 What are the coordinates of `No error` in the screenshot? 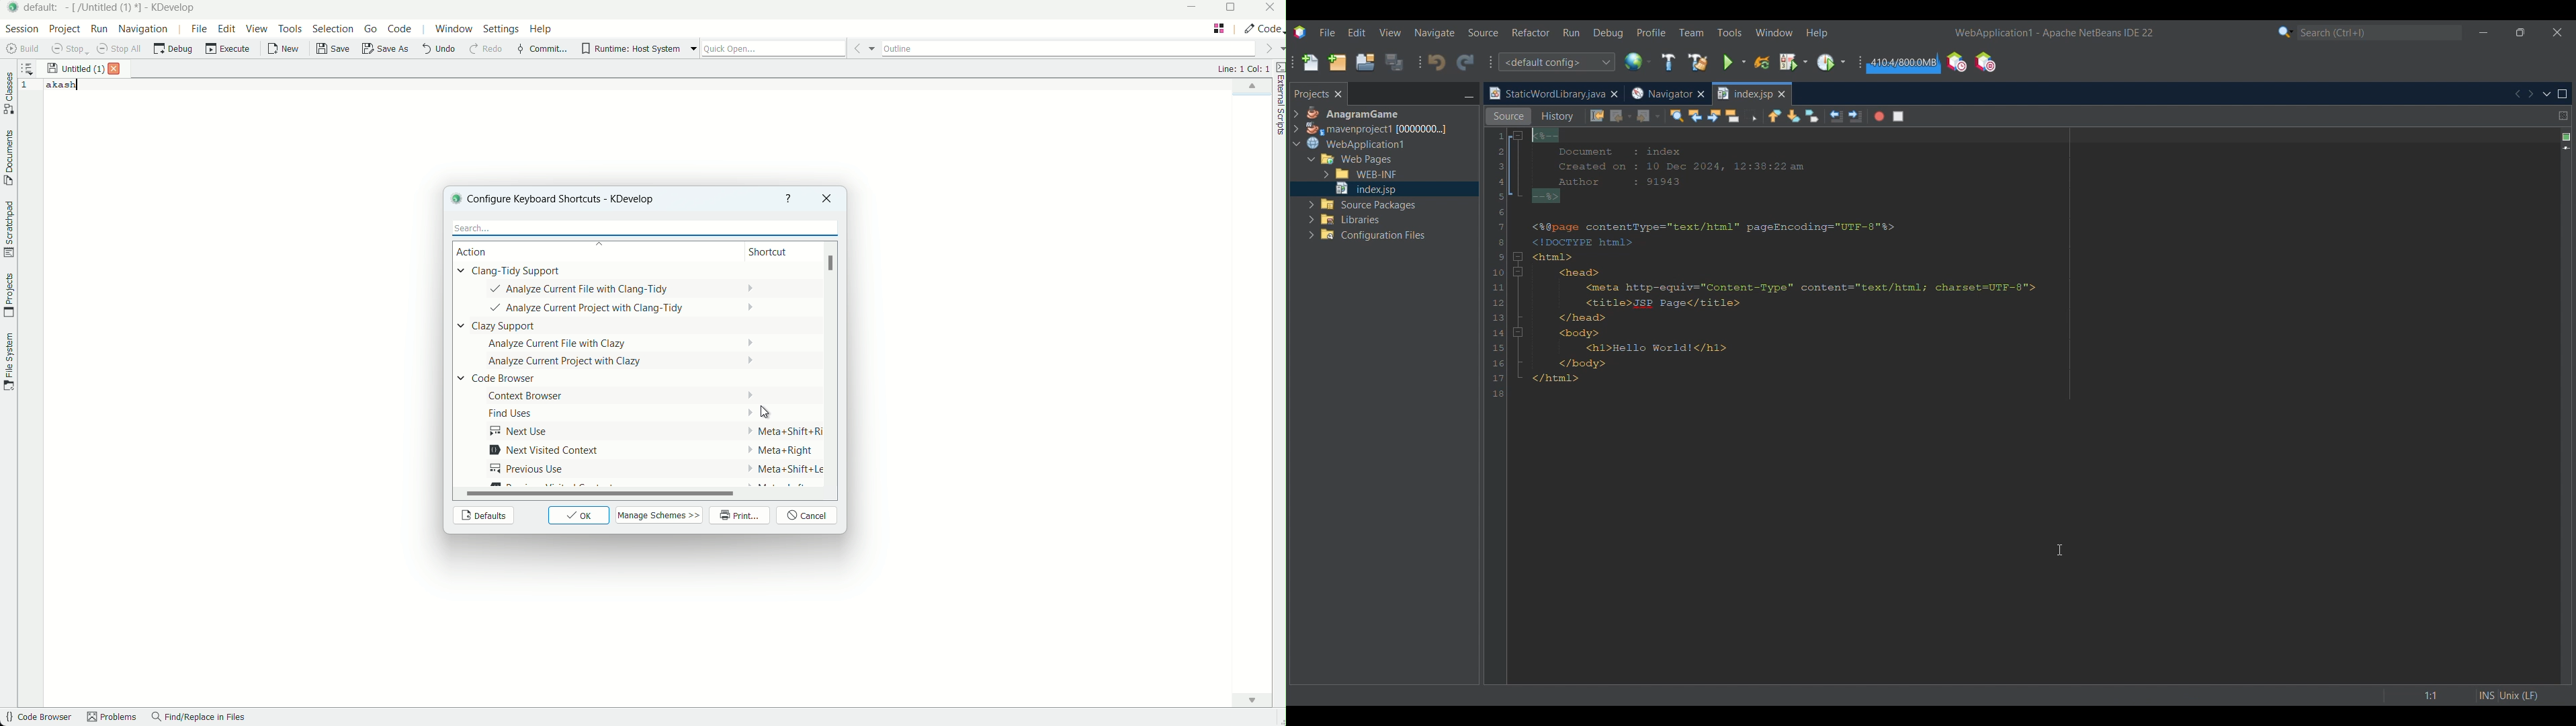 It's located at (2567, 137).